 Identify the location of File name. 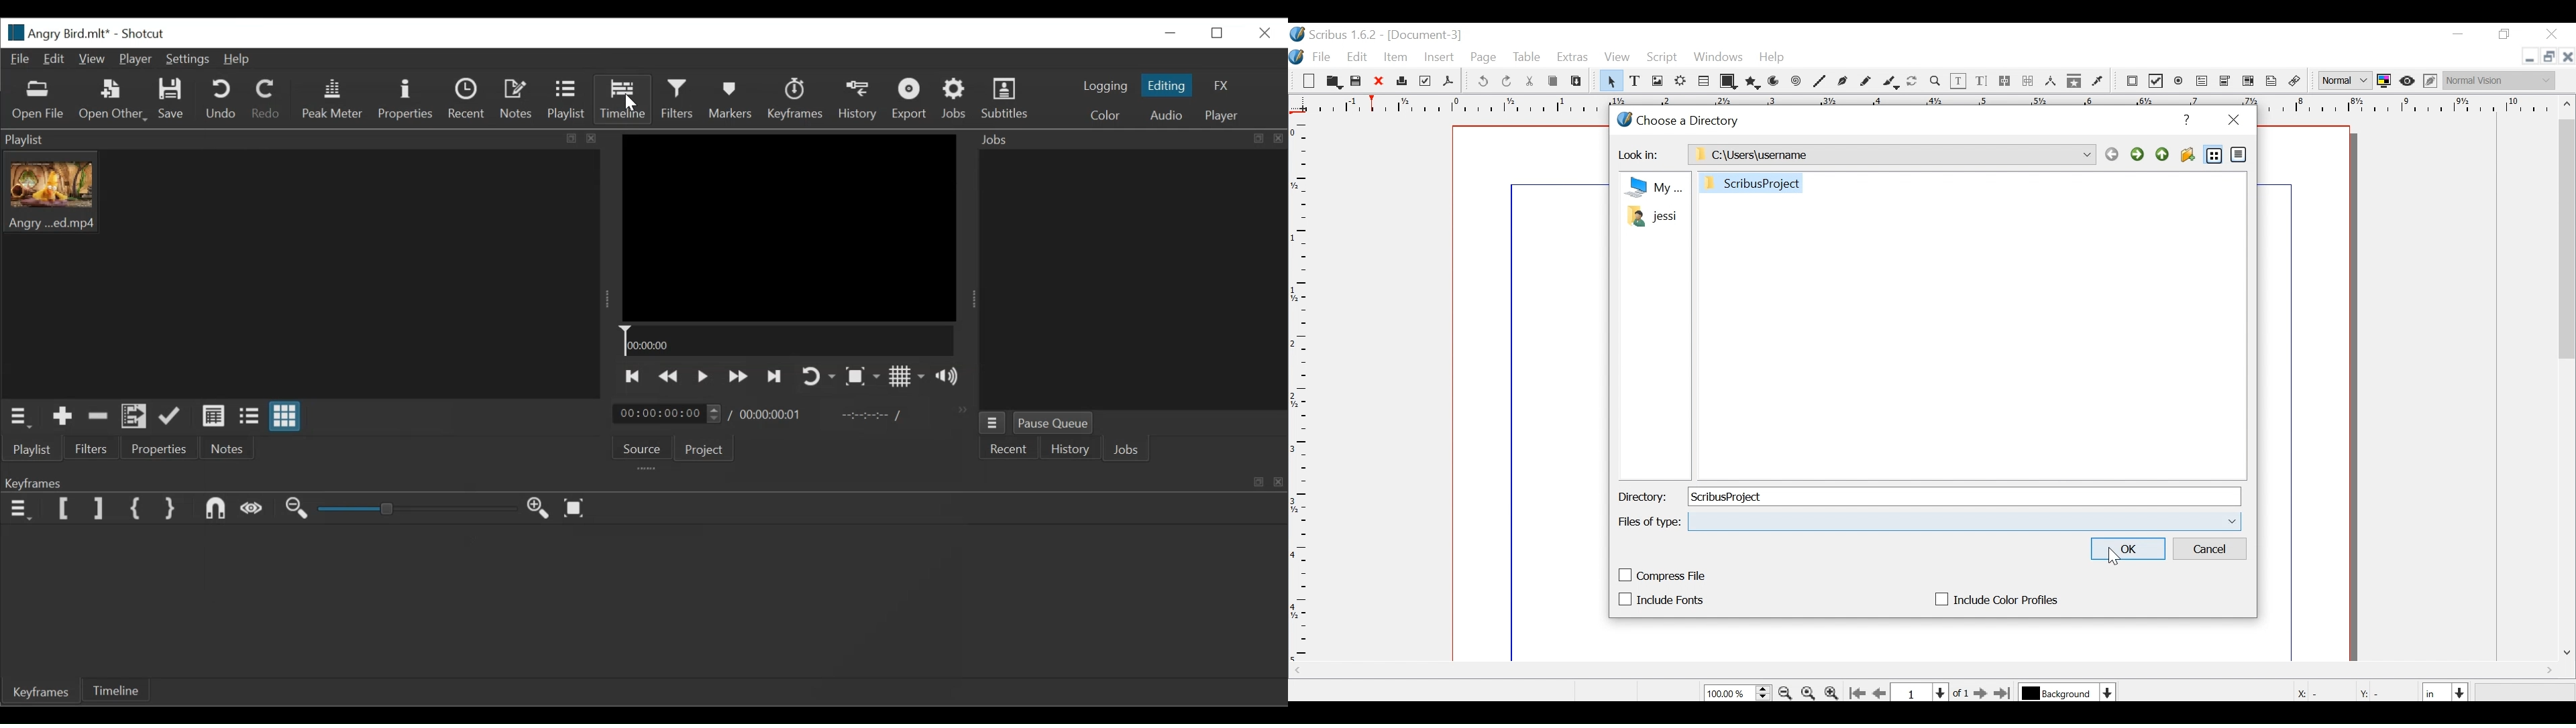
(55, 33).